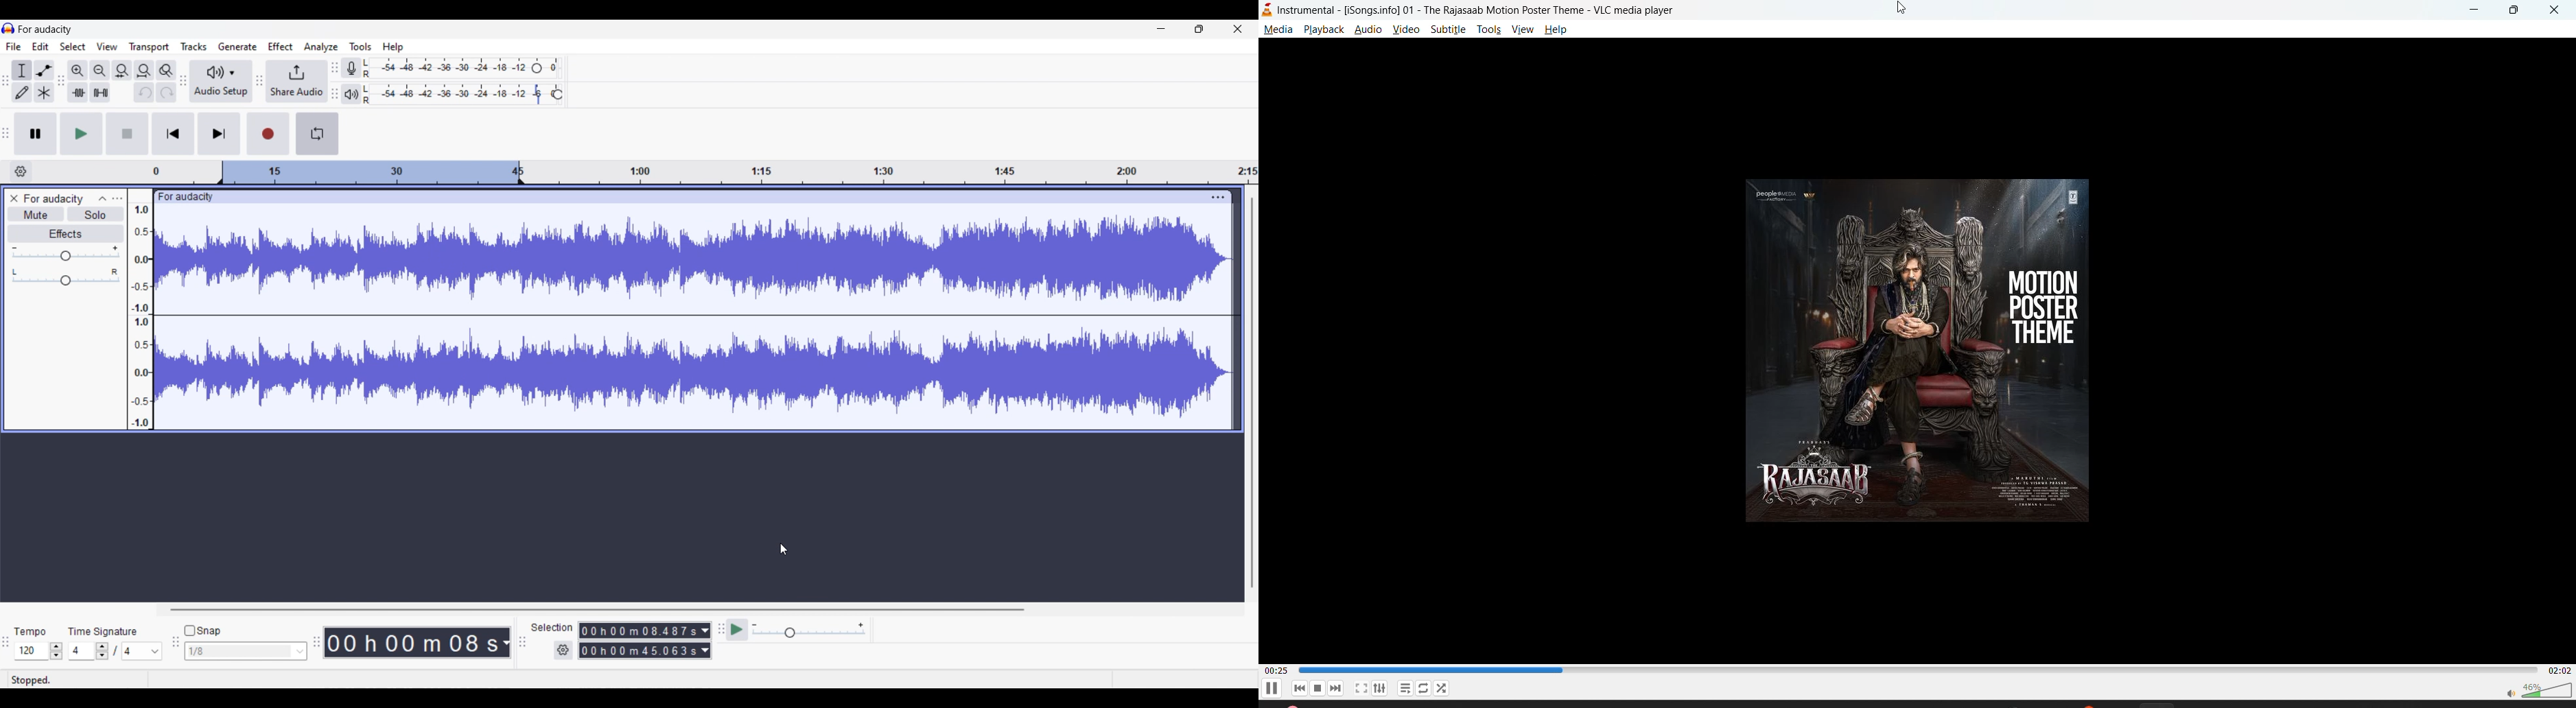 The height and width of the screenshot is (728, 2576). Describe the element at coordinates (66, 234) in the screenshot. I see `Effects` at that location.